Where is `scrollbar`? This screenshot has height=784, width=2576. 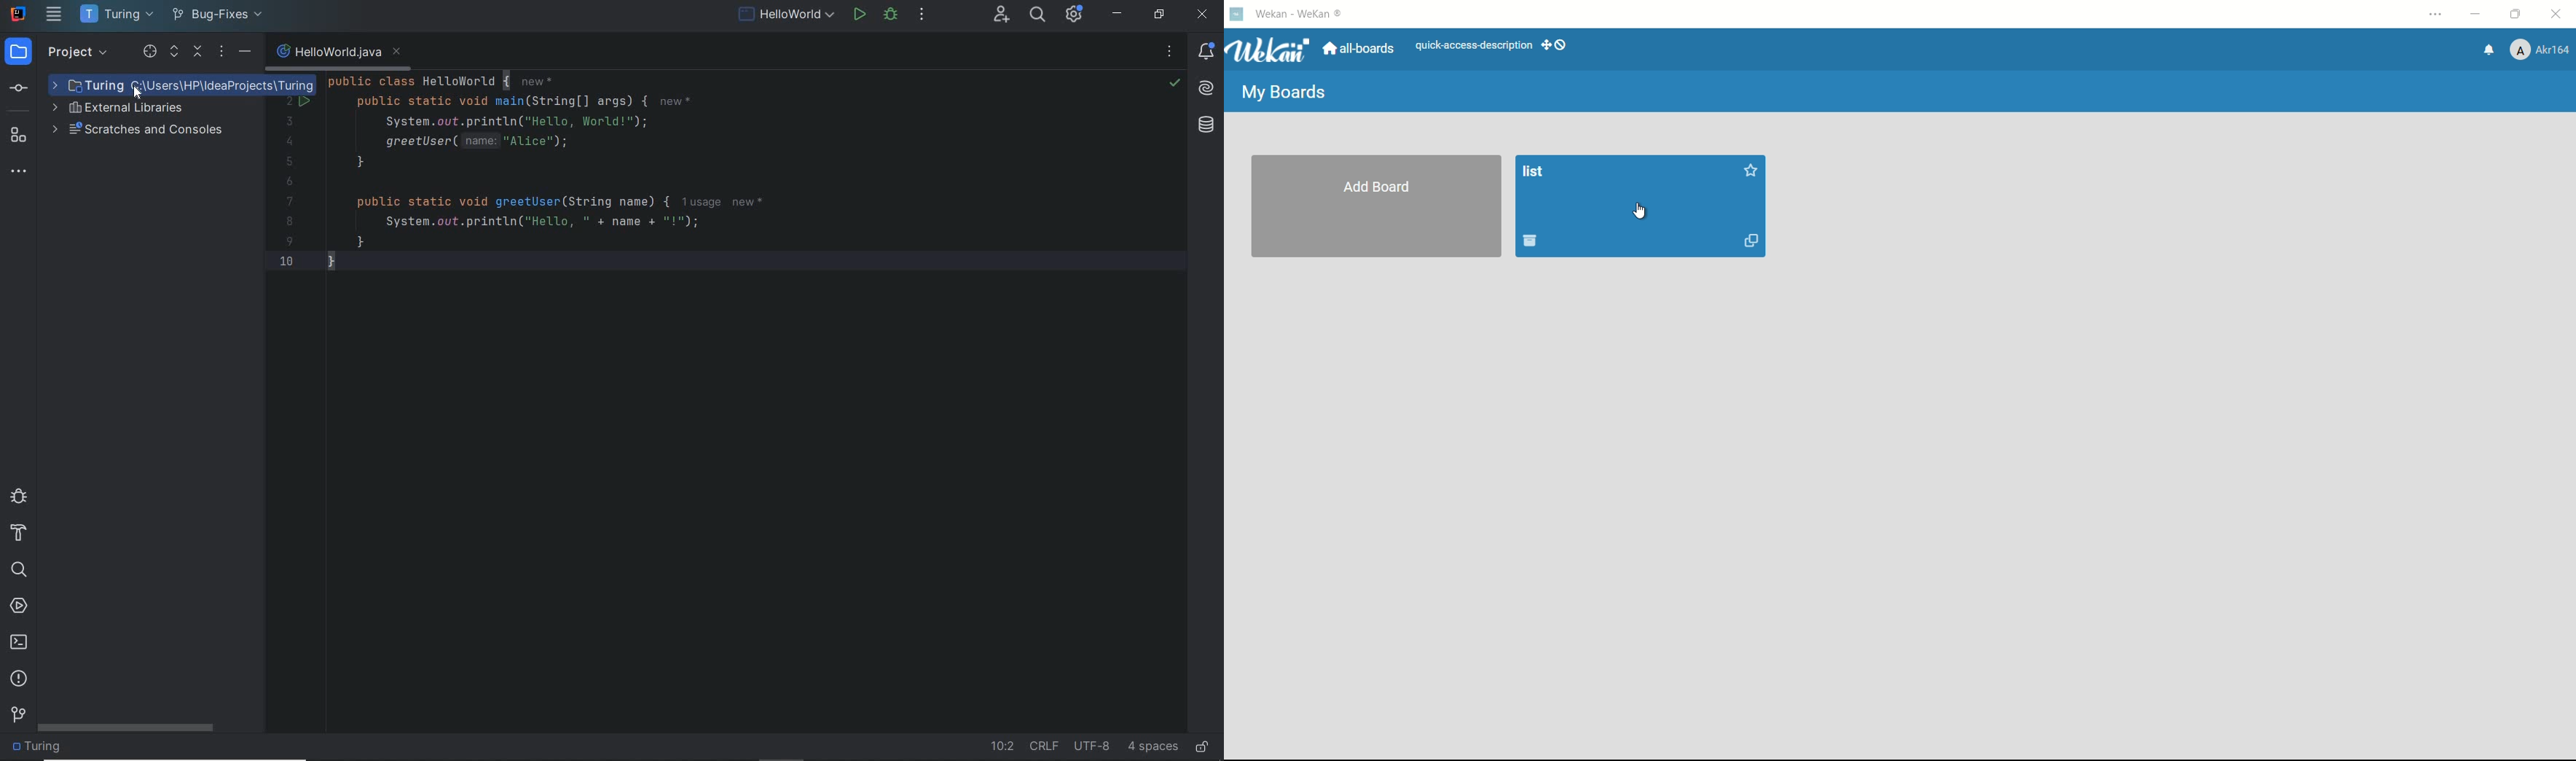 scrollbar is located at coordinates (127, 728).